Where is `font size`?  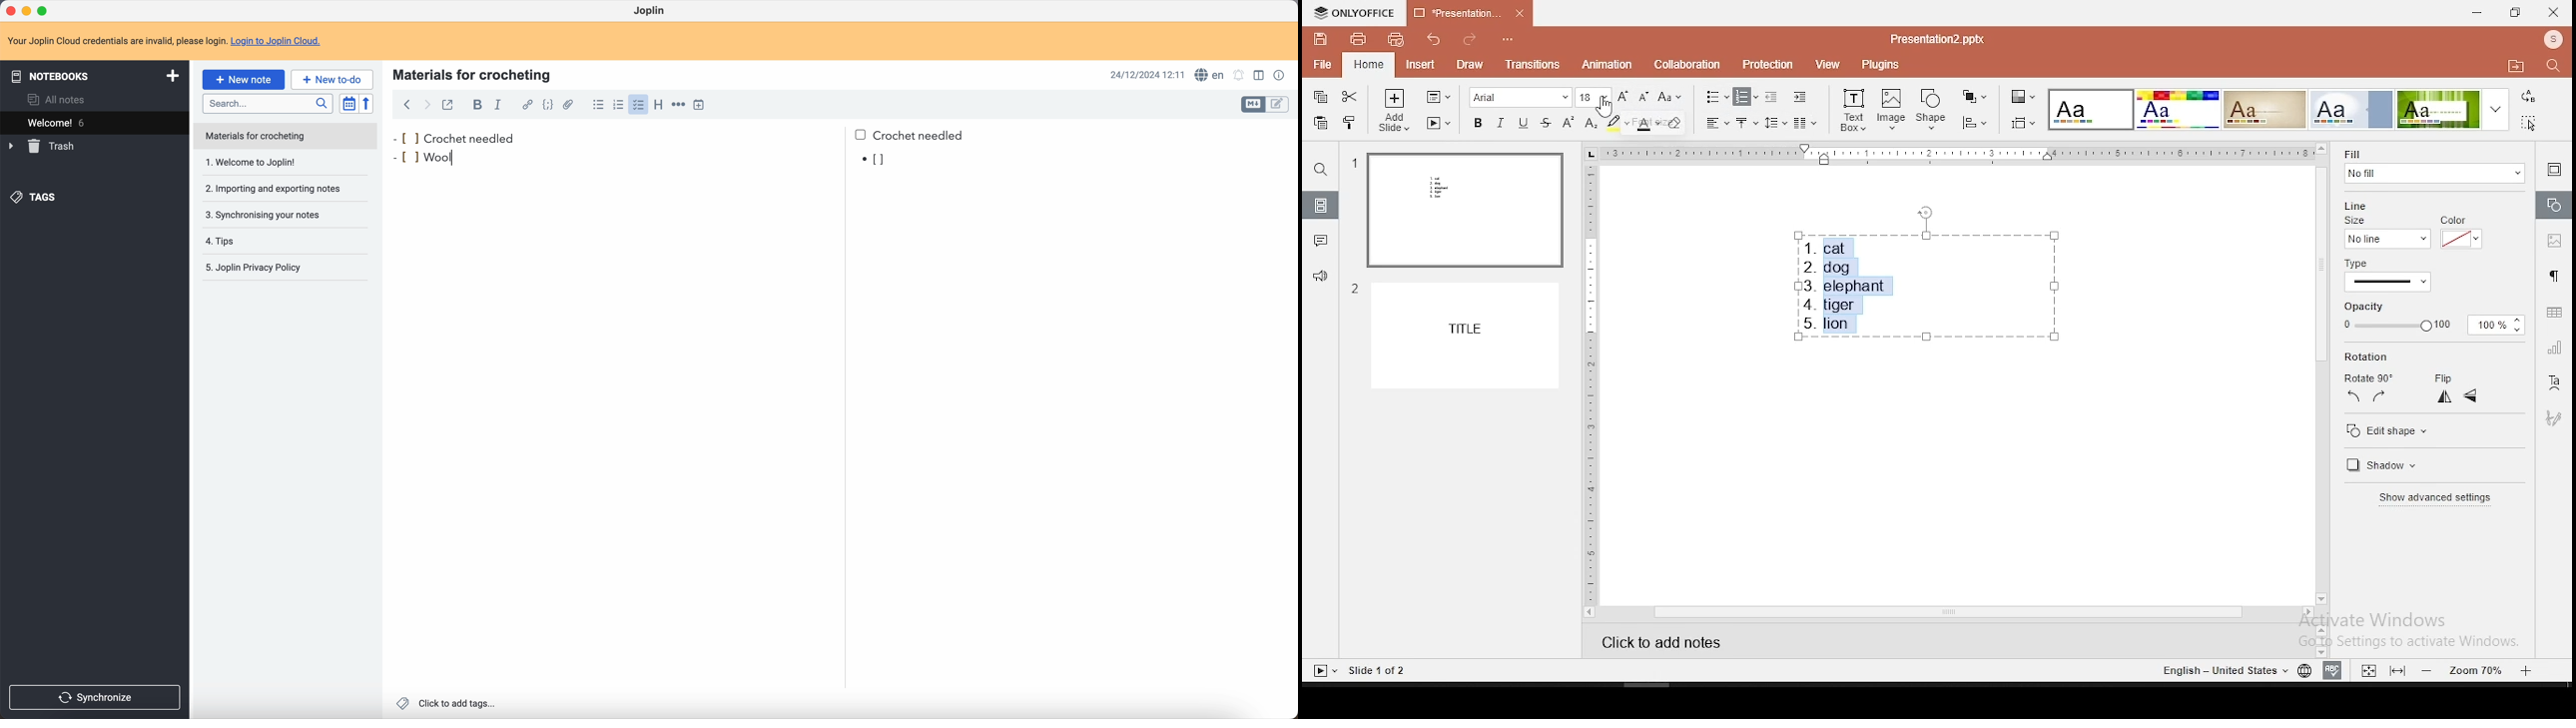 font size is located at coordinates (1594, 97).